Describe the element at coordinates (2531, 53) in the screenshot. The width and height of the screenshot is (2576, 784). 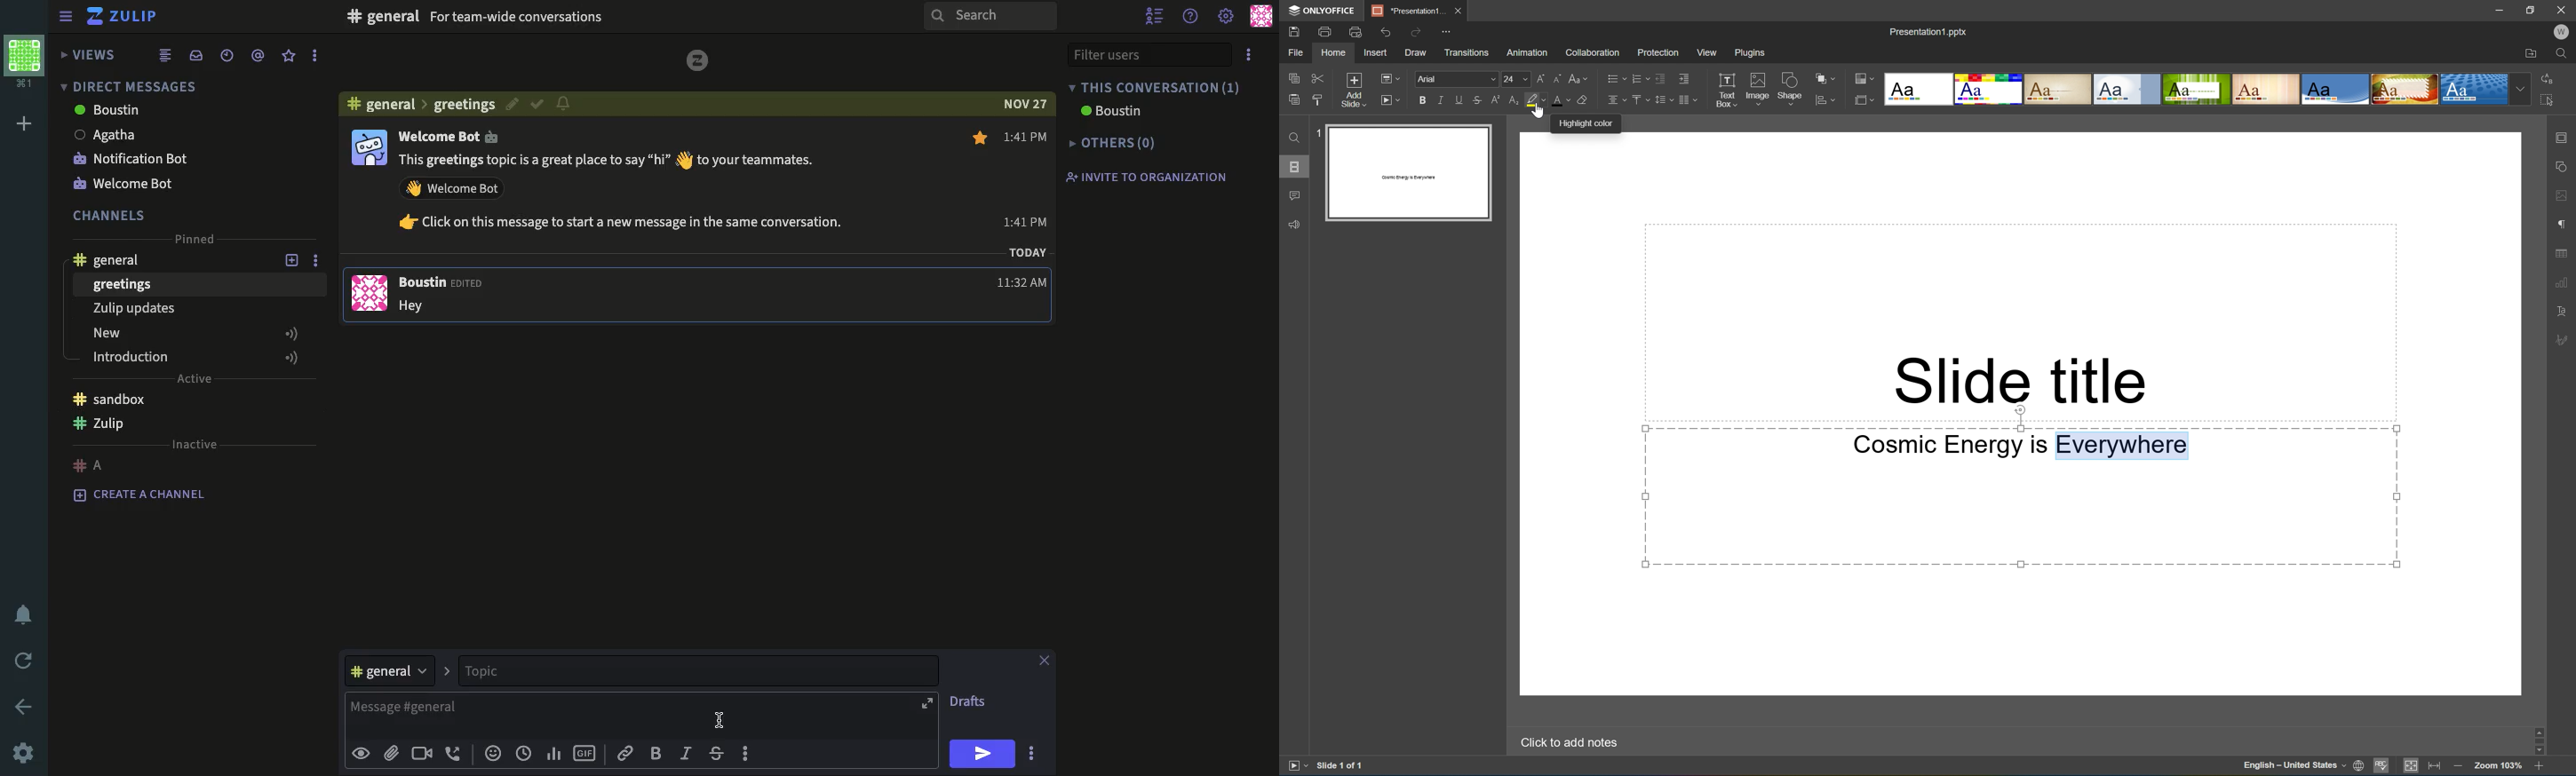
I see `Open file location` at that location.